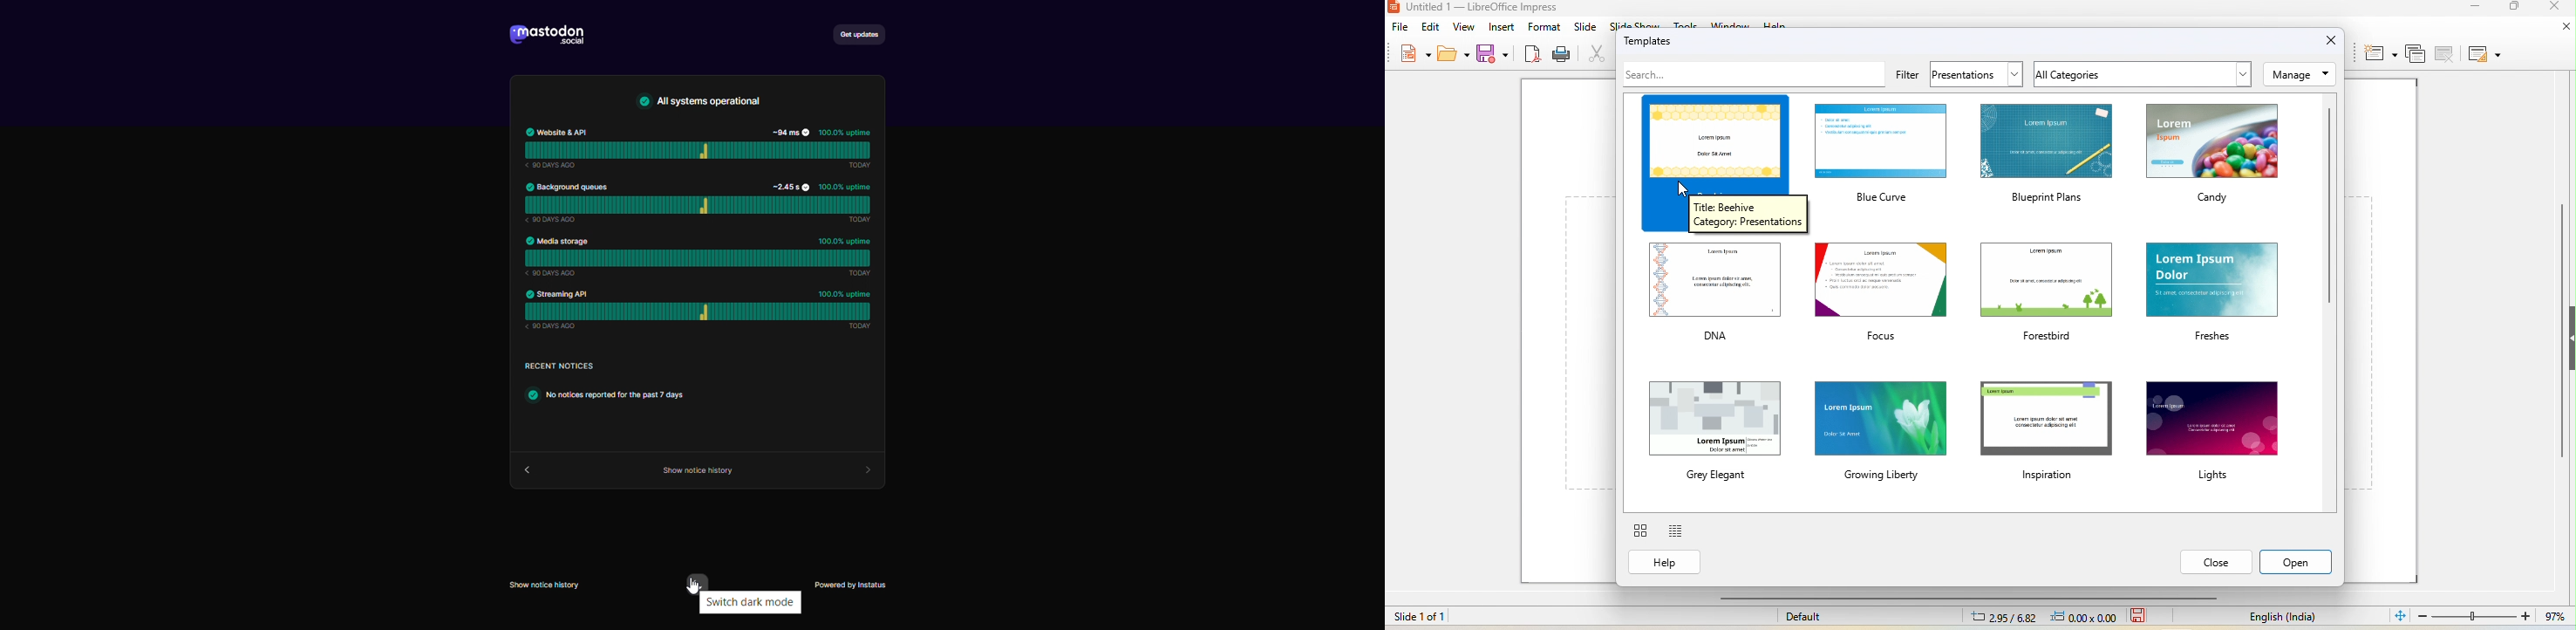 The image size is (2576, 644). Describe the element at coordinates (2212, 294) in the screenshot. I see `larem ipsum dolor` at that location.